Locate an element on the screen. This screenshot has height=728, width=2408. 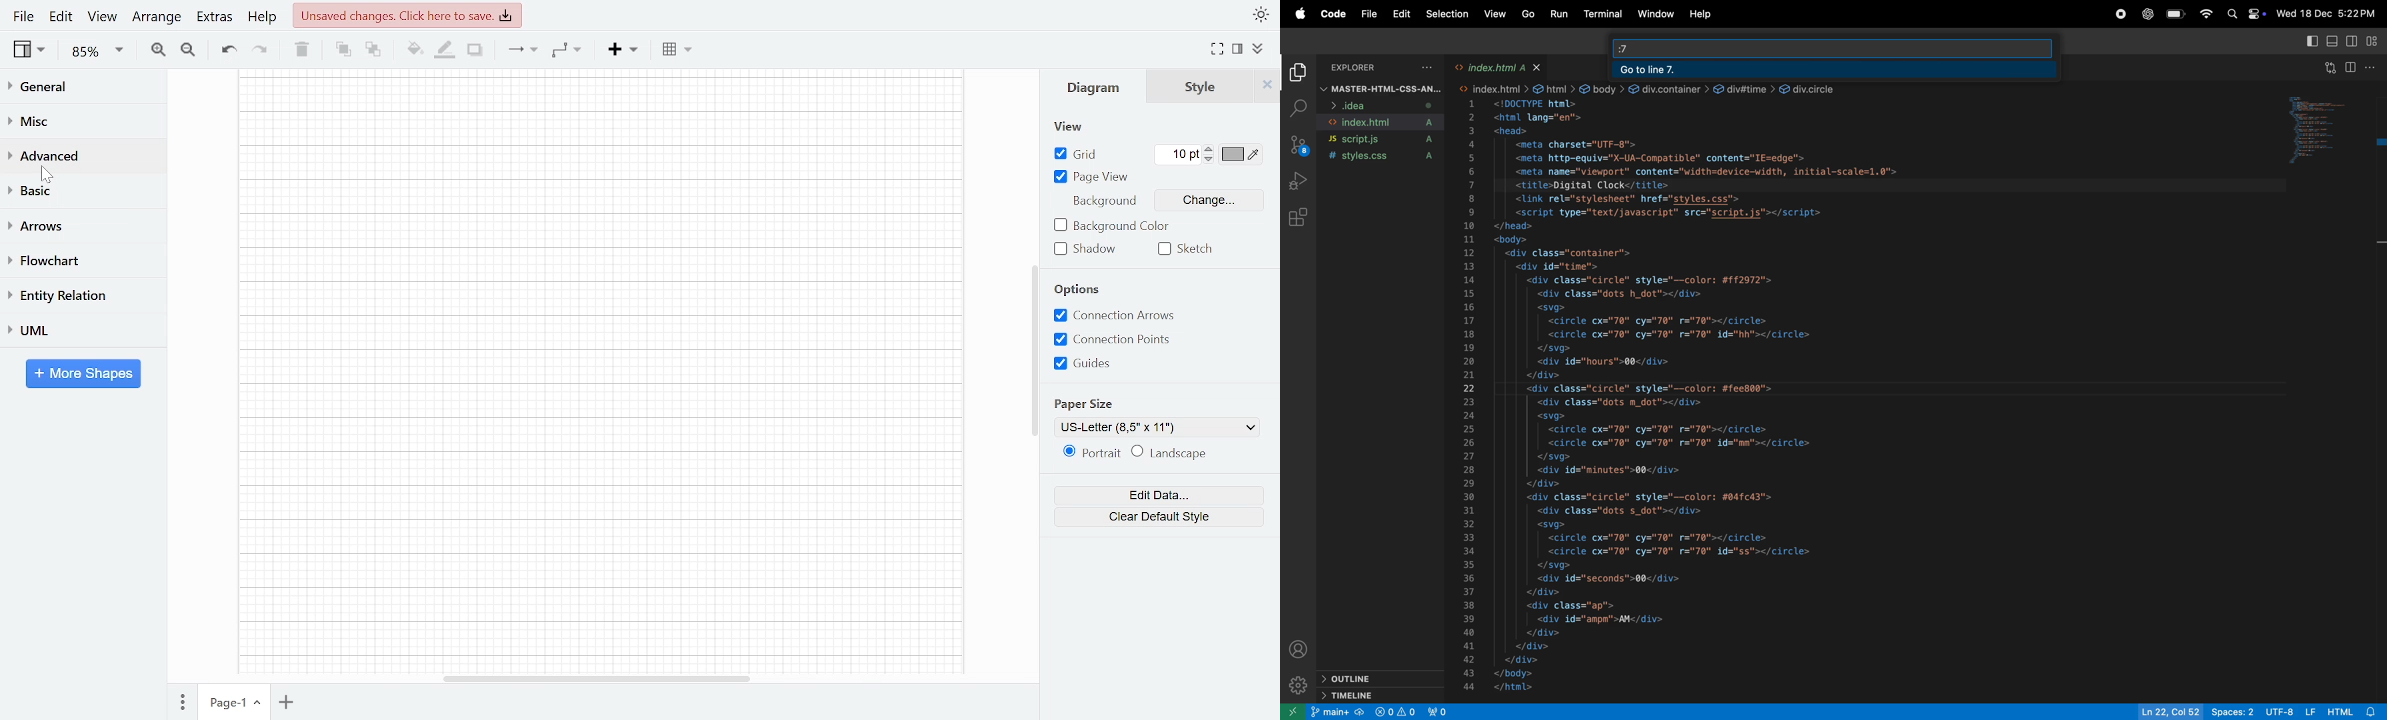
link is located at coordinates (1817, 88).